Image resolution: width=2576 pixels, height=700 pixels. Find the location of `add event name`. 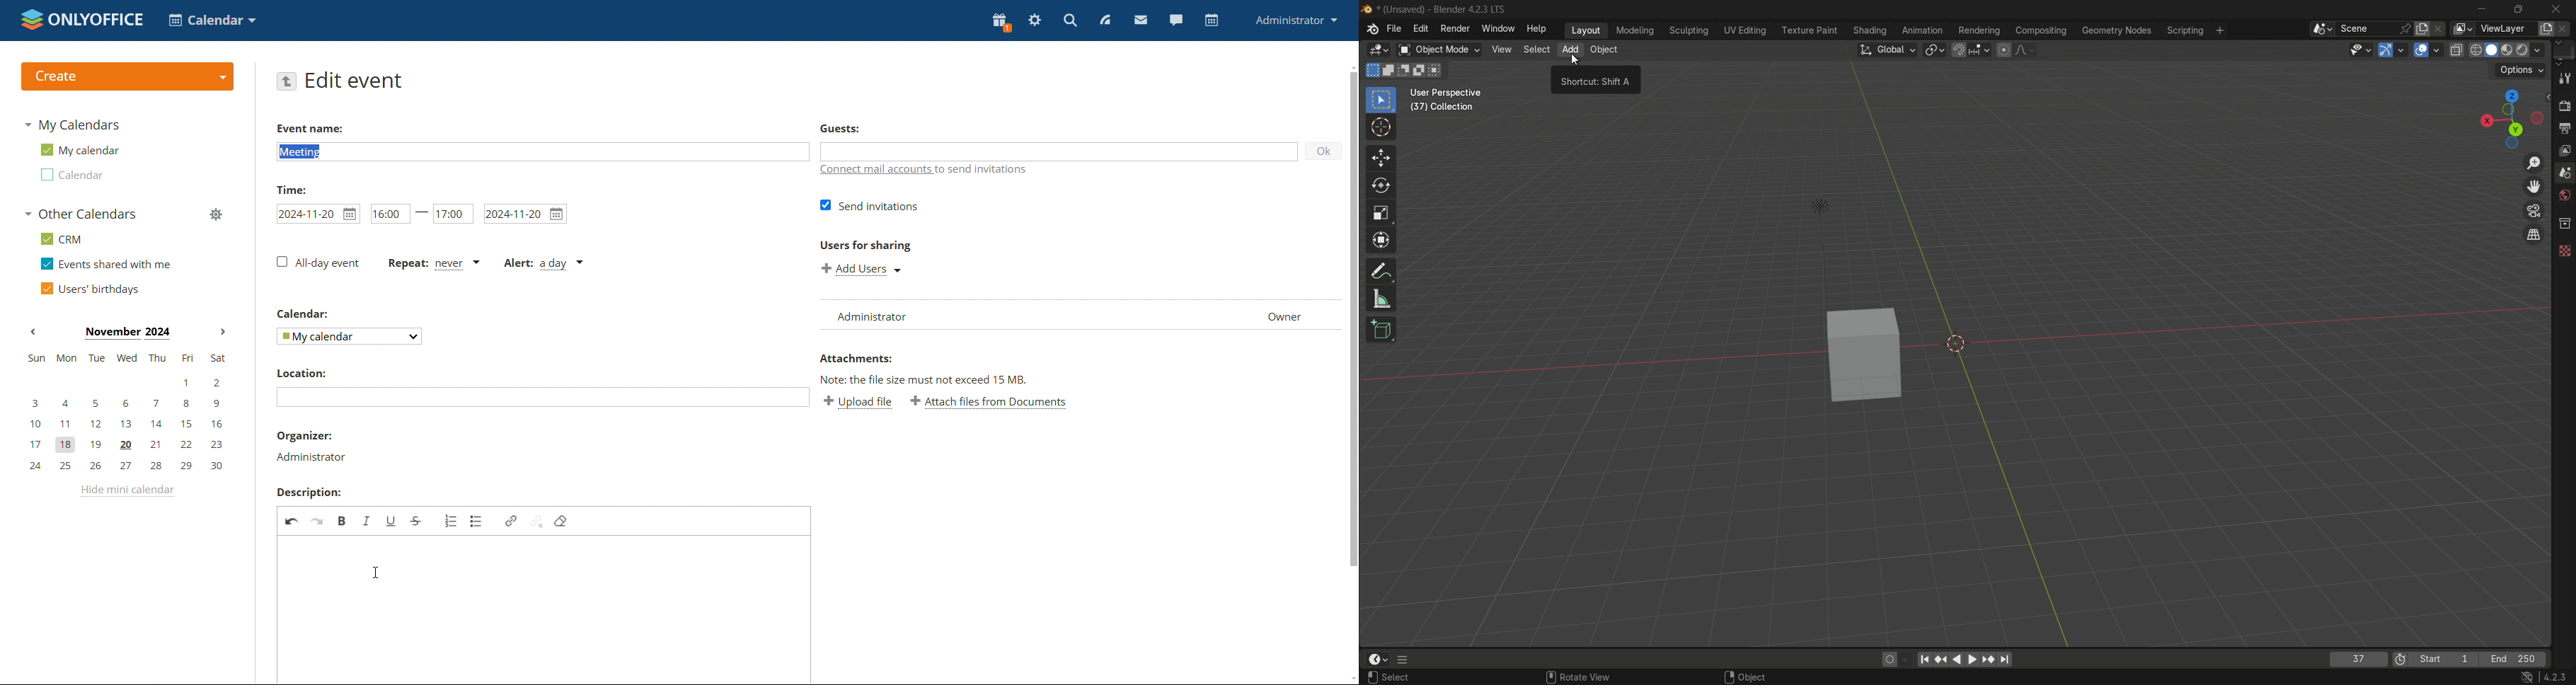

add event name is located at coordinates (543, 151).